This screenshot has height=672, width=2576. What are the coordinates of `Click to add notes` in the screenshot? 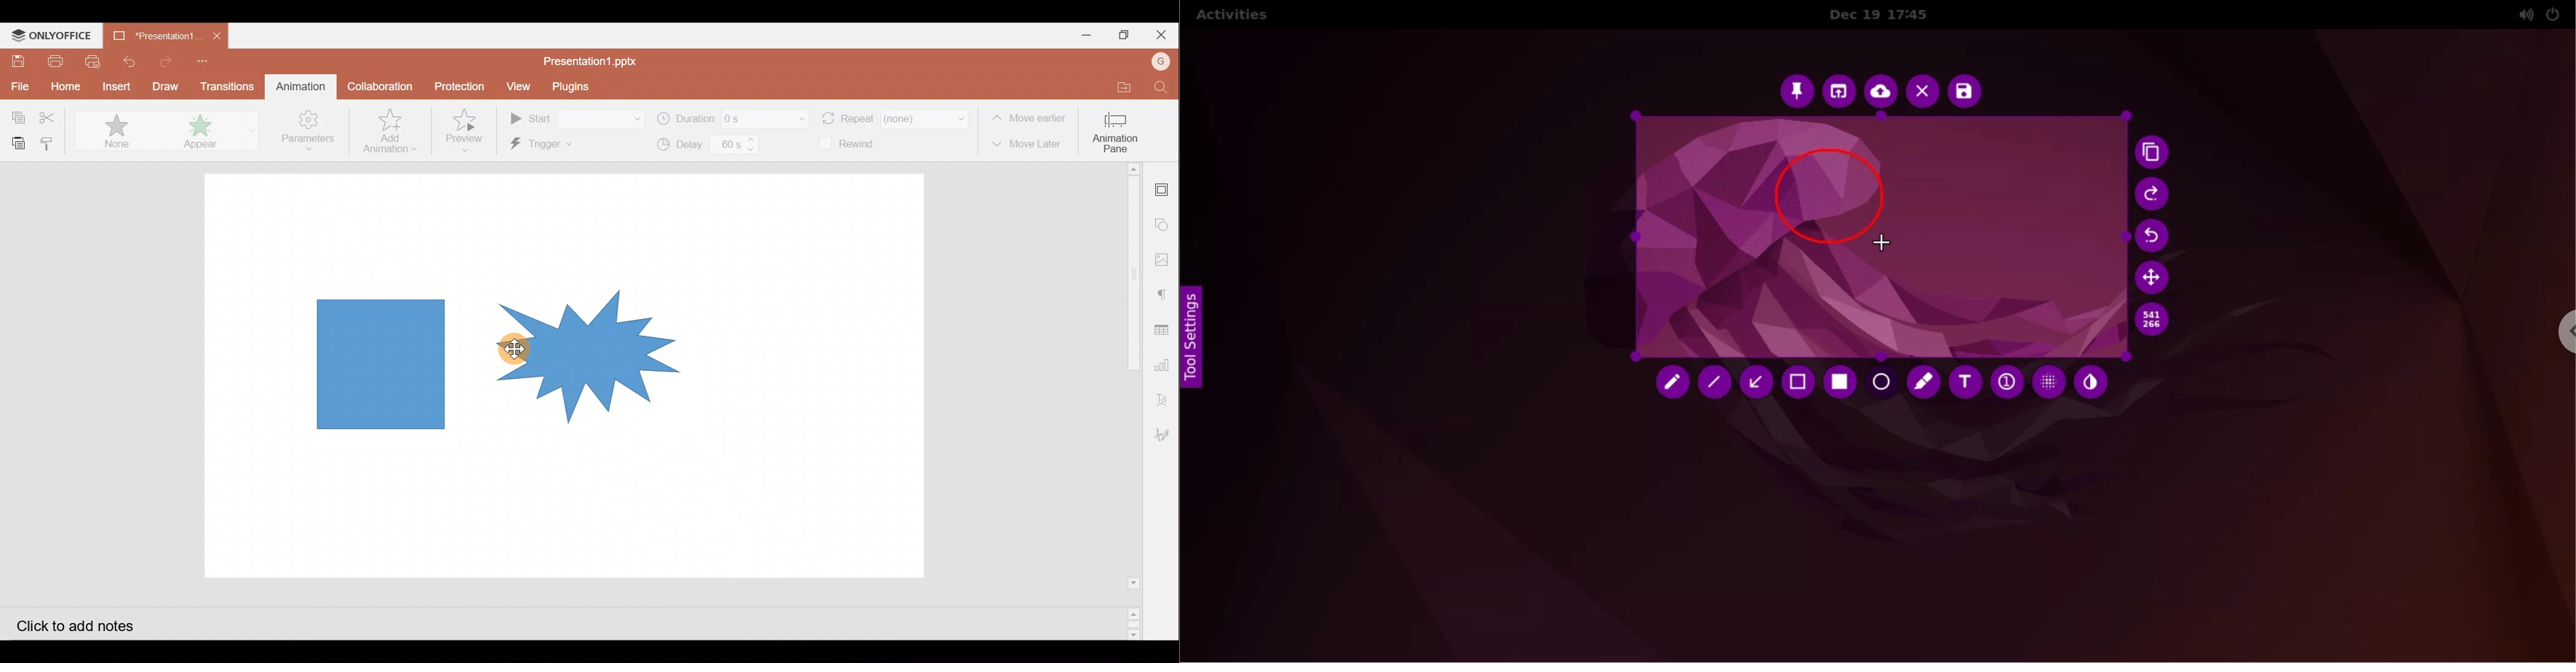 It's located at (88, 624).